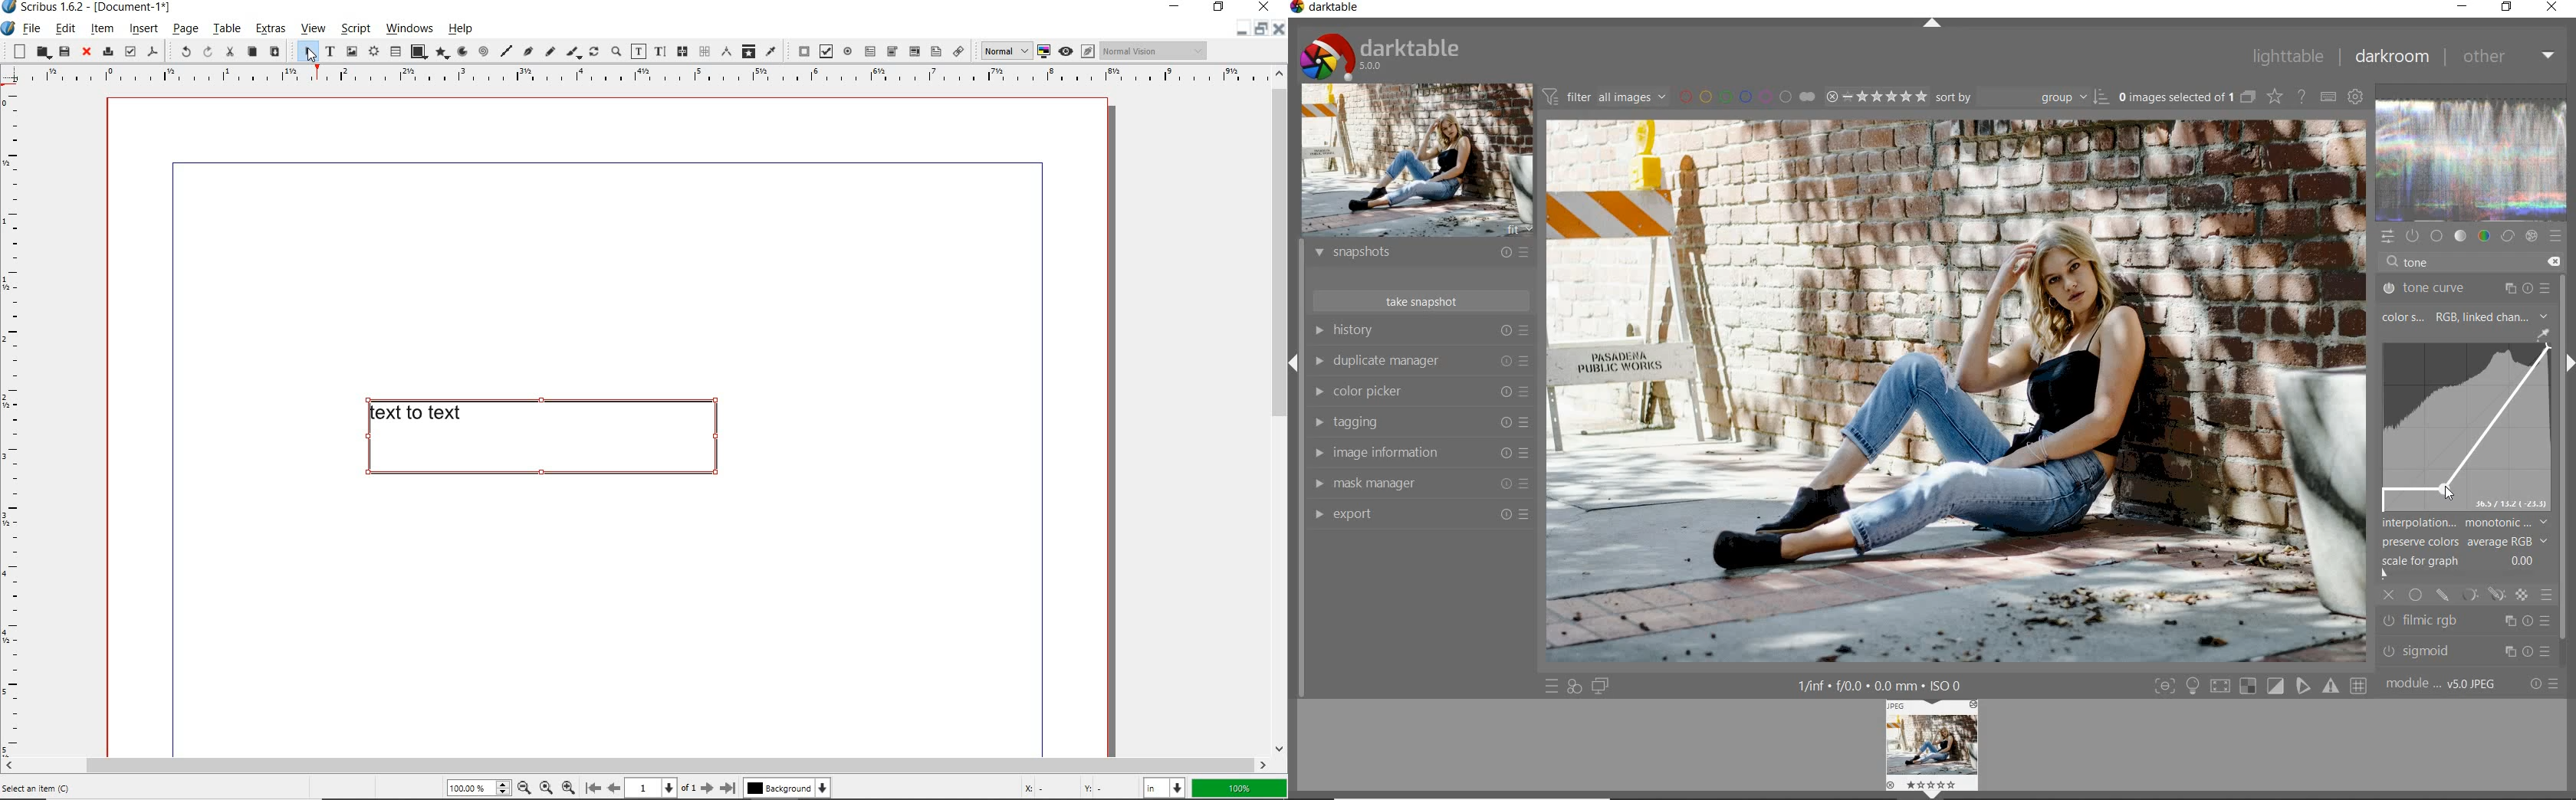 The width and height of the screenshot is (2576, 812). Describe the element at coordinates (1279, 410) in the screenshot. I see `scrollbar` at that location.